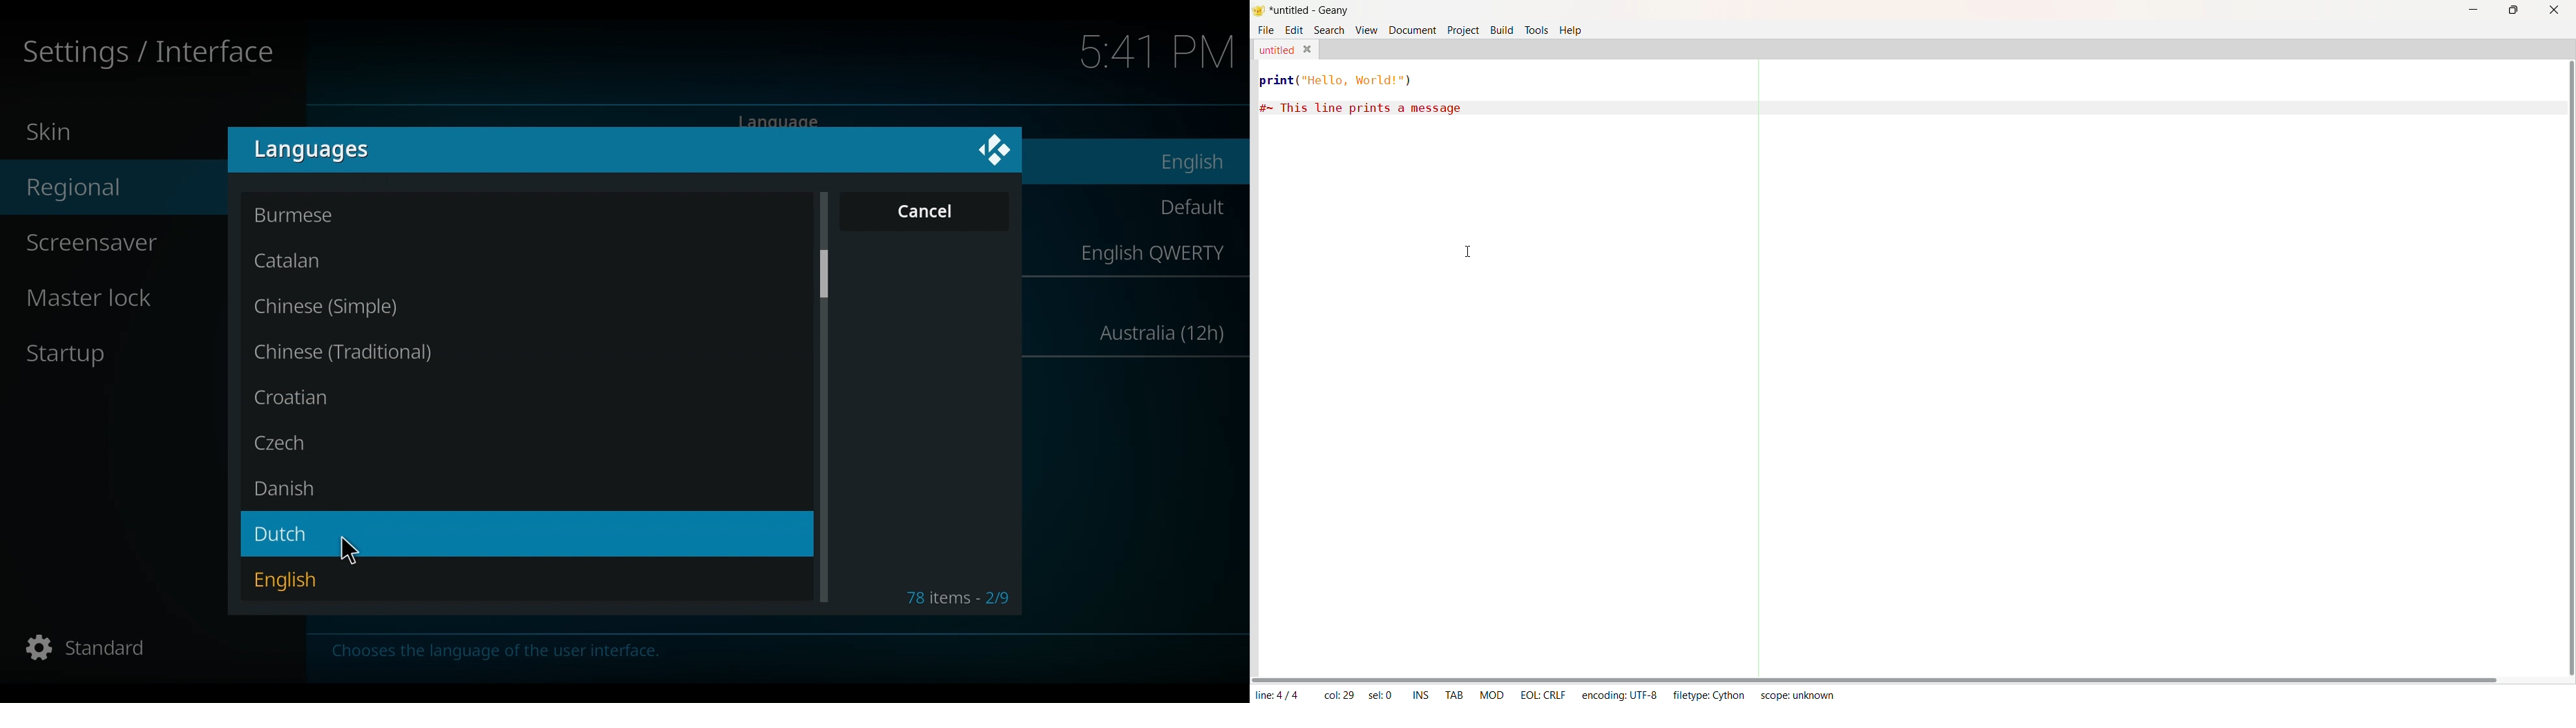 The height and width of the screenshot is (728, 2576). I want to click on Project, so click(1464, 32).